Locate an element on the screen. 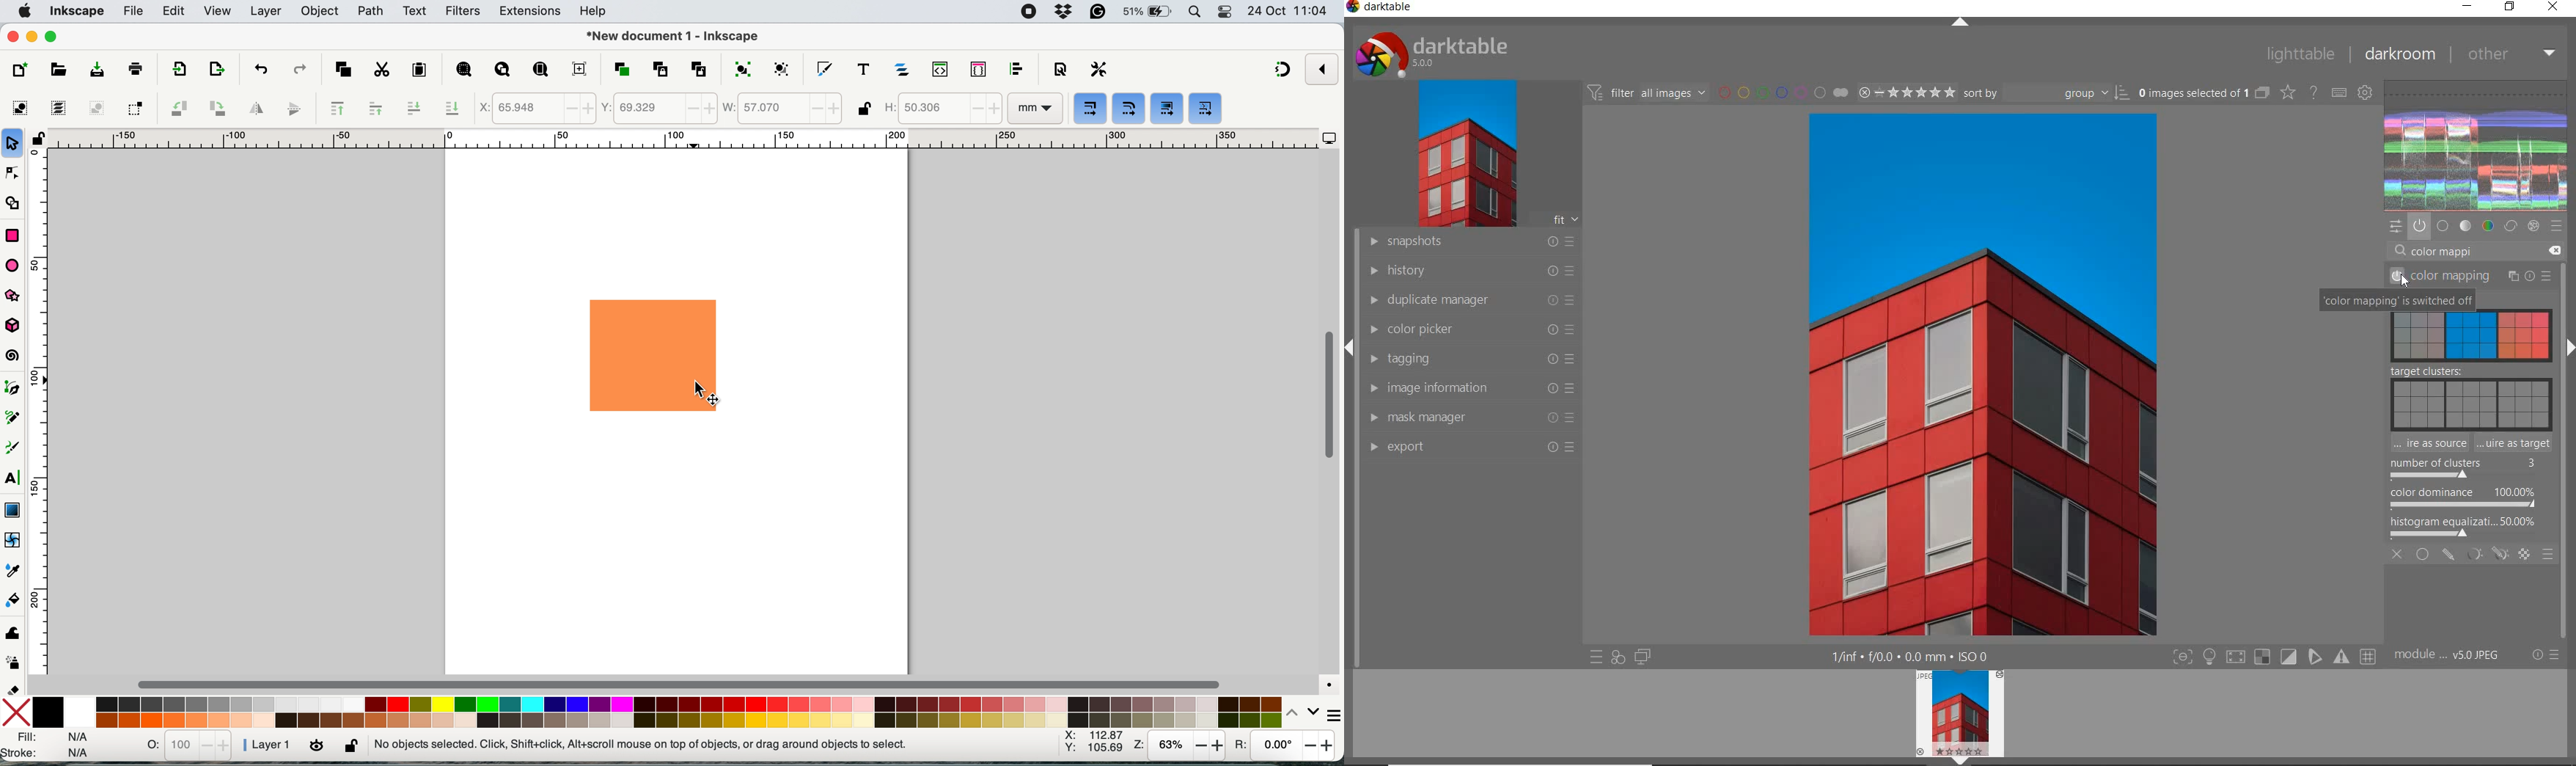 The image size is (2576, 784). toggle selection box is located at coordinates (135, 107).